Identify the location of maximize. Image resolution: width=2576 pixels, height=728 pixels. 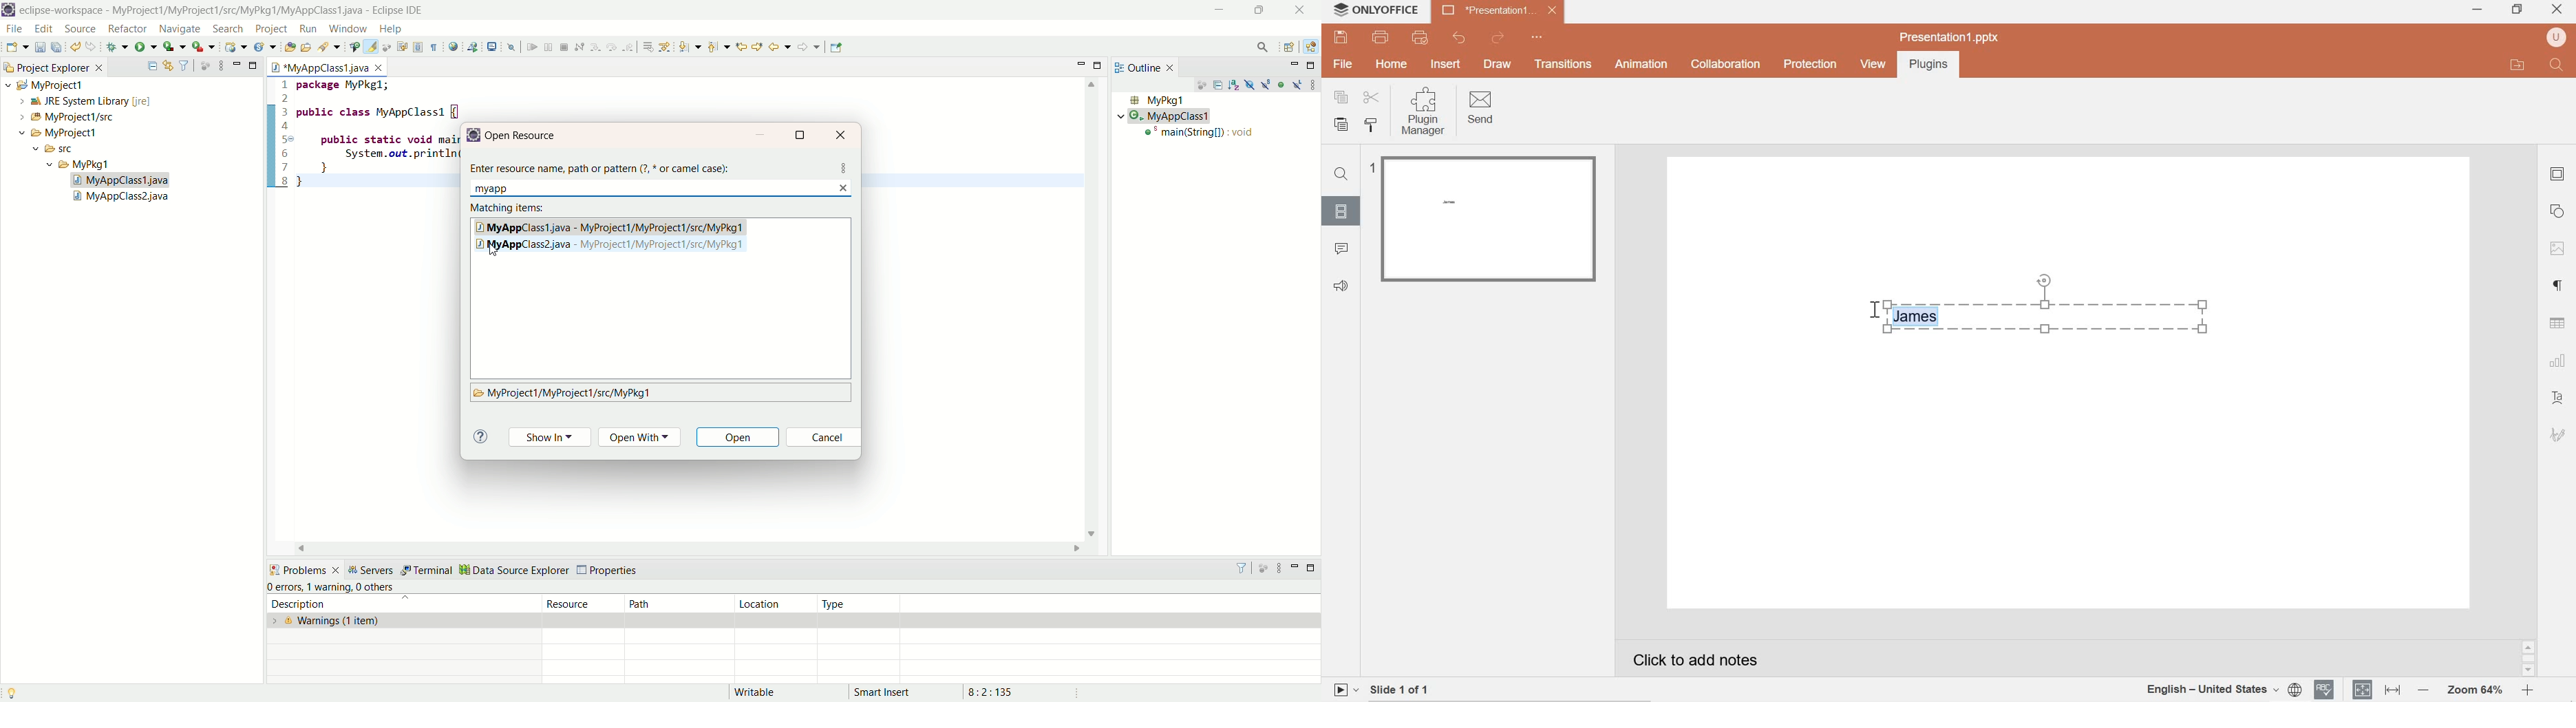
(254, 64).